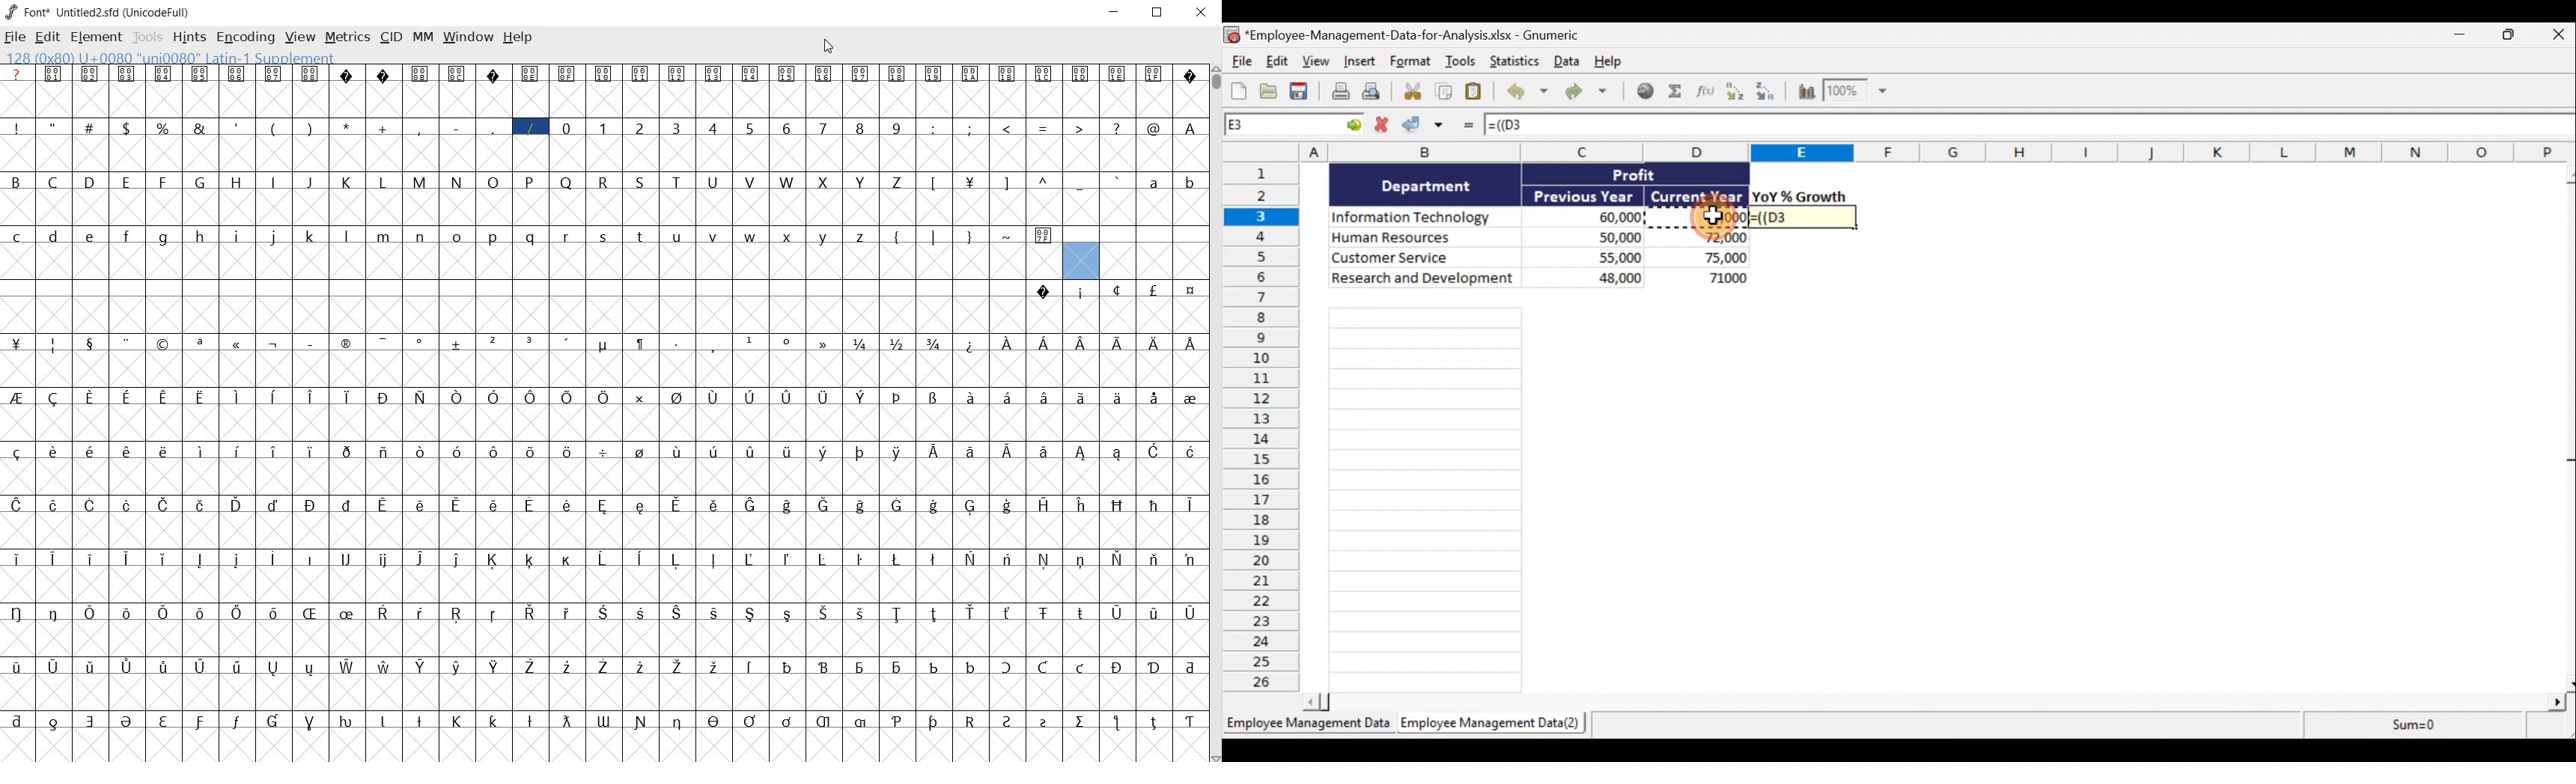  I want to click on glyph, so click(566, 74).